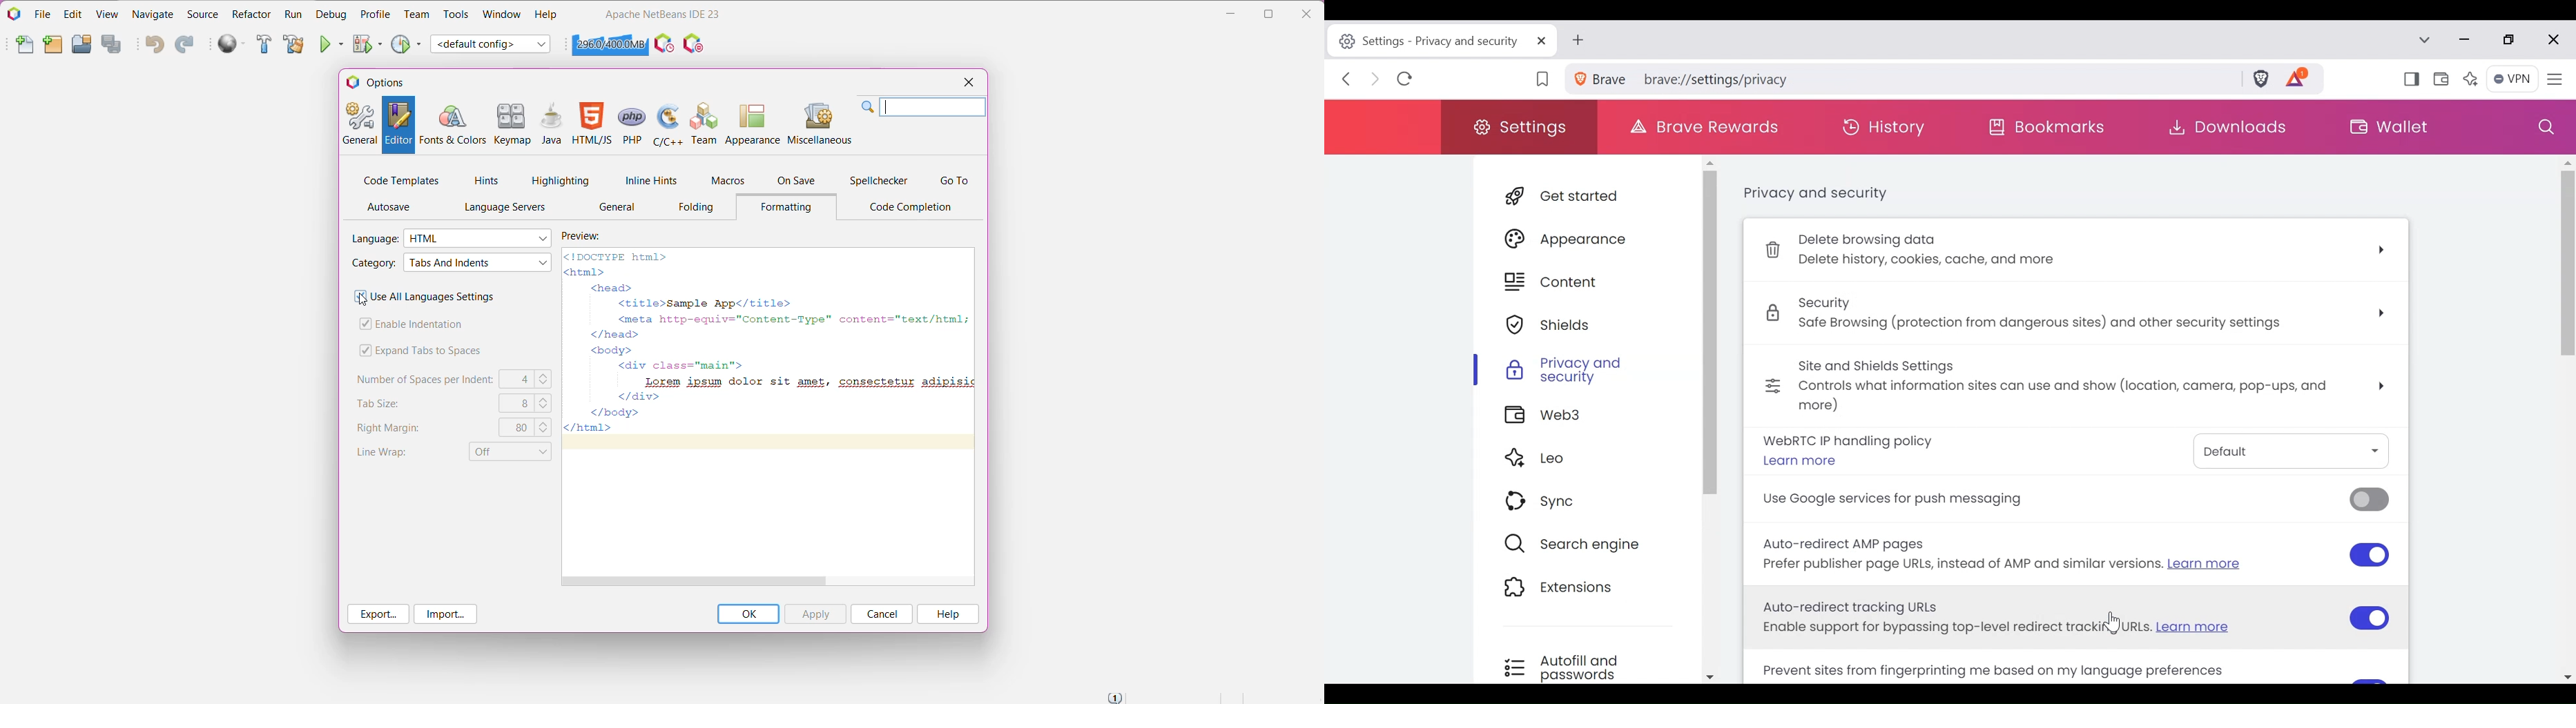 This screenshot has height=728, width=2576. What do you see at coordinates (2389, 125) in the screenshot?
I see `Wallet` at bounding box center [2389, 125].